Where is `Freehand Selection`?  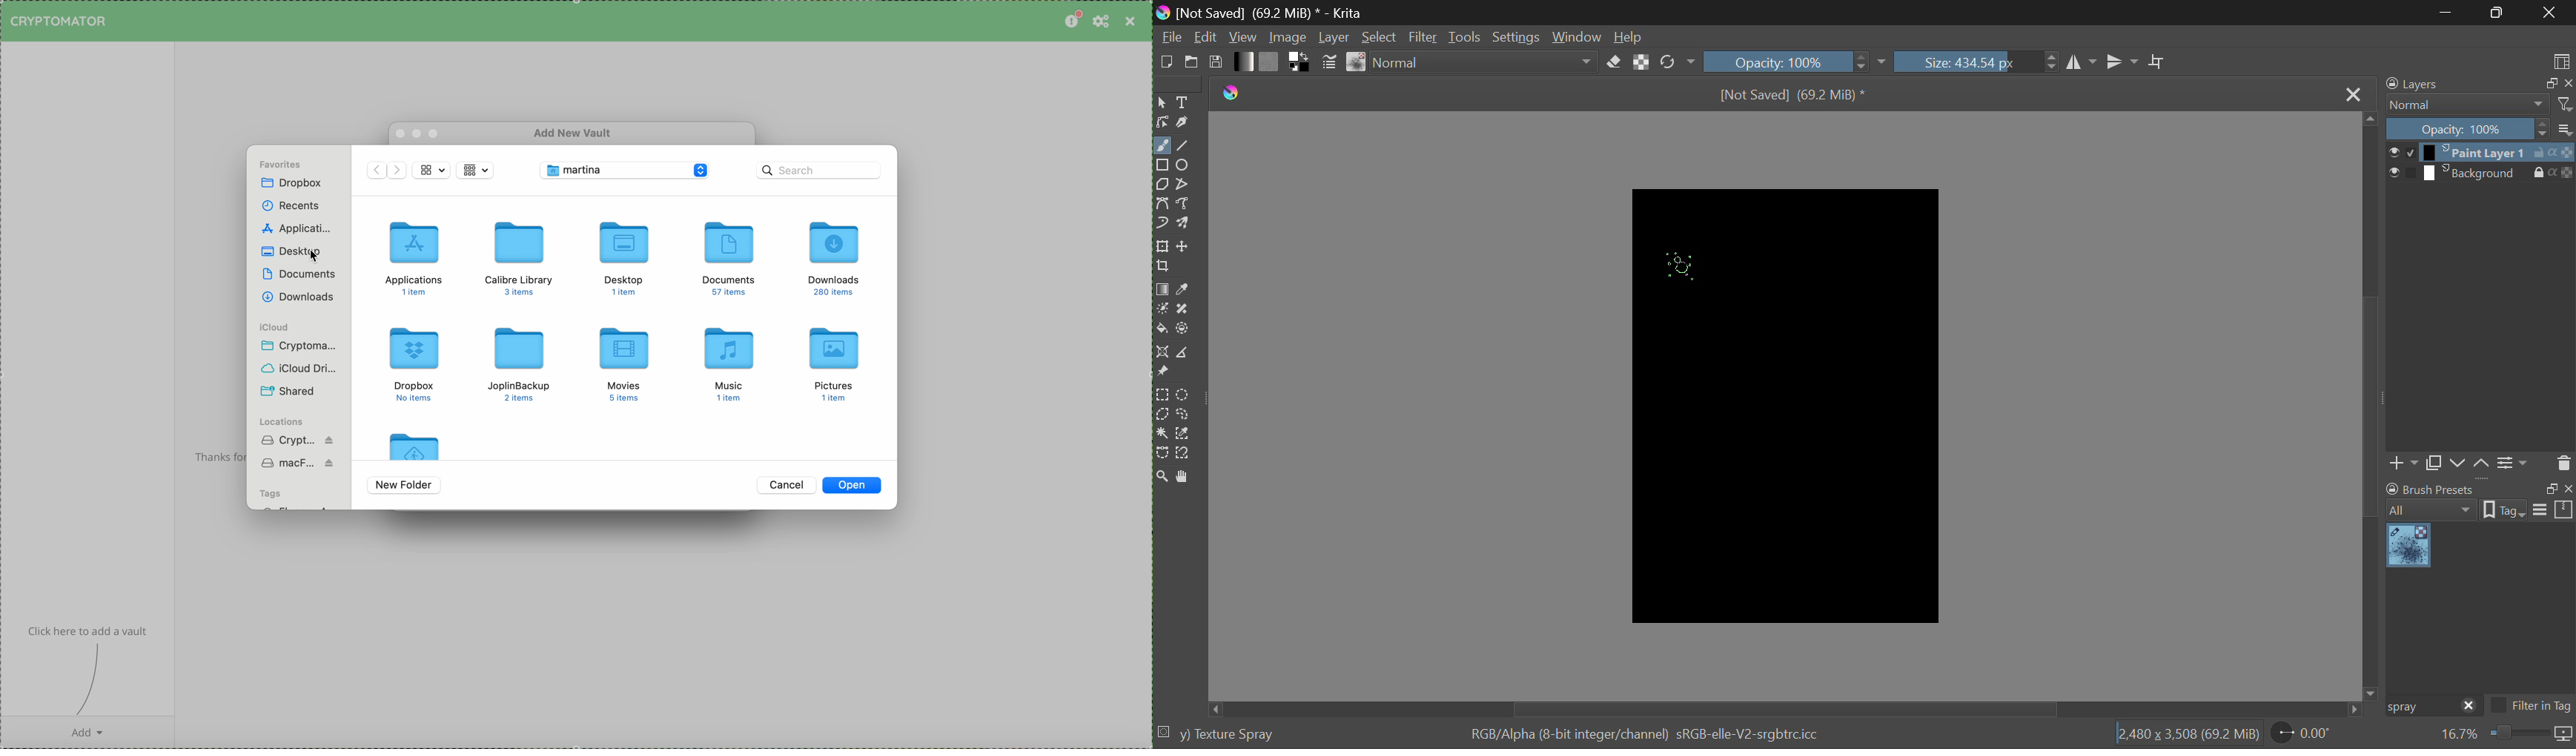
Freehand Selection is located at coordinates (1184, 414).